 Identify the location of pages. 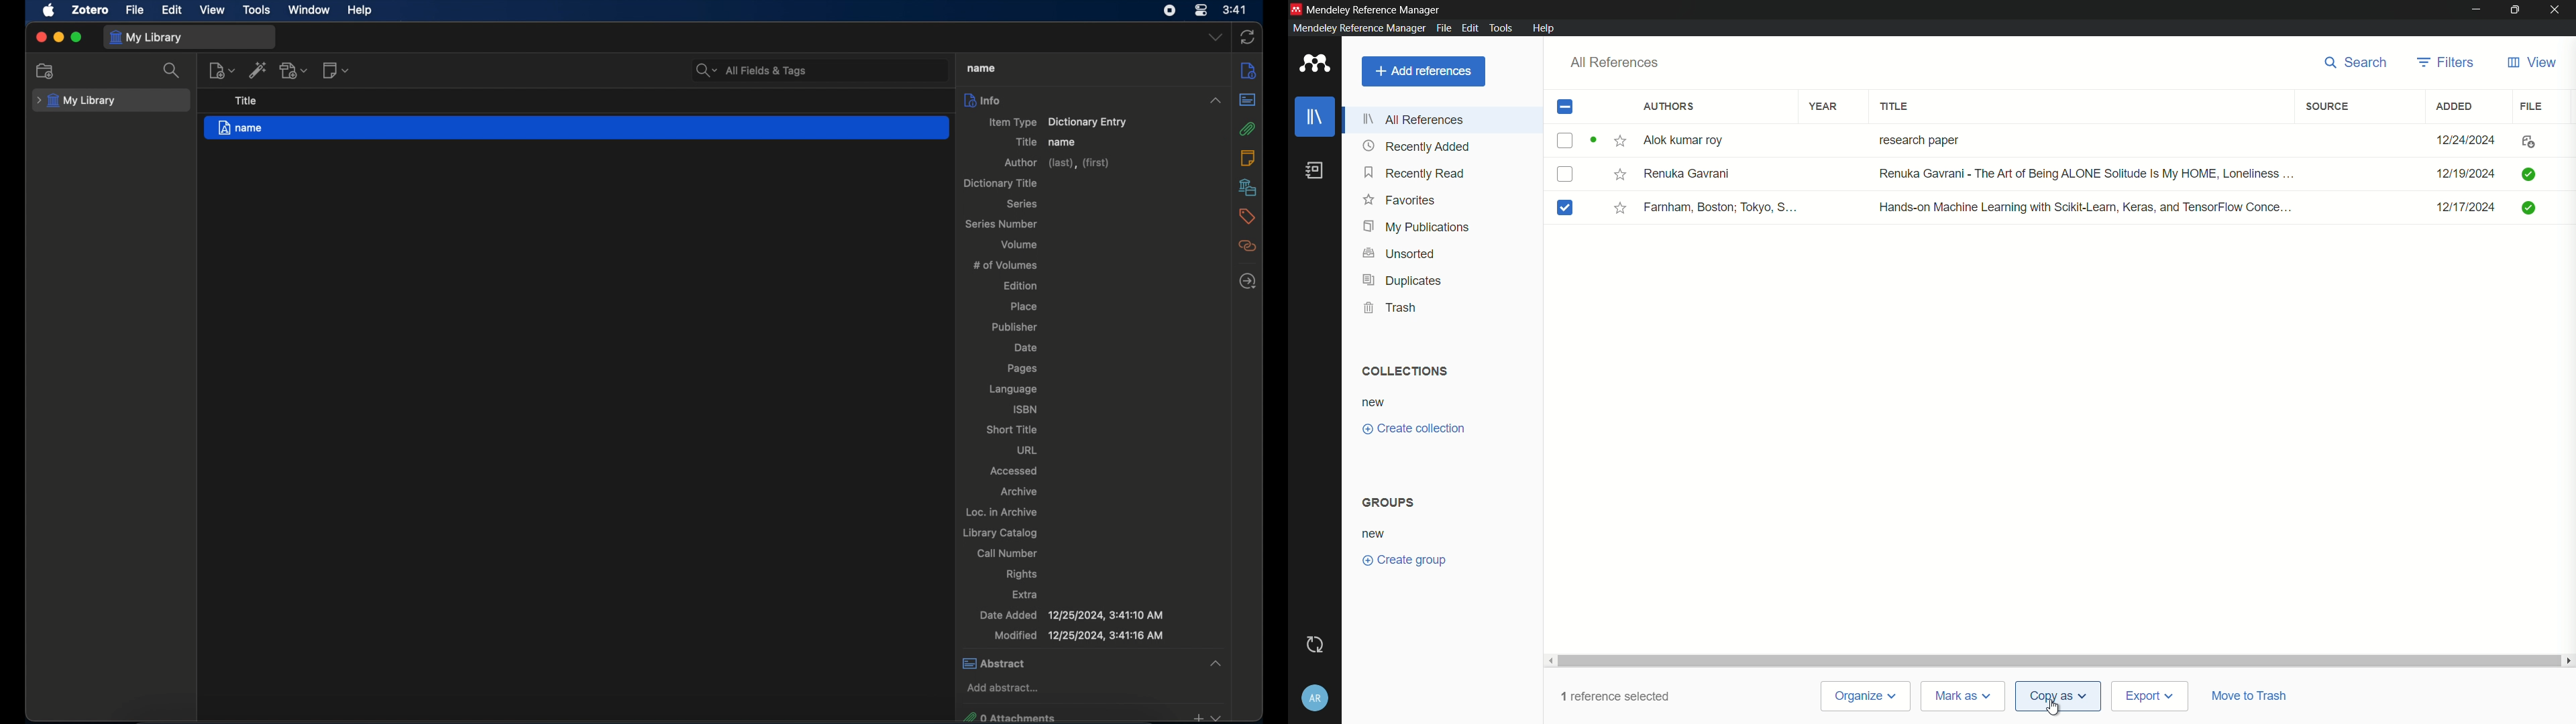
(1022, 369).